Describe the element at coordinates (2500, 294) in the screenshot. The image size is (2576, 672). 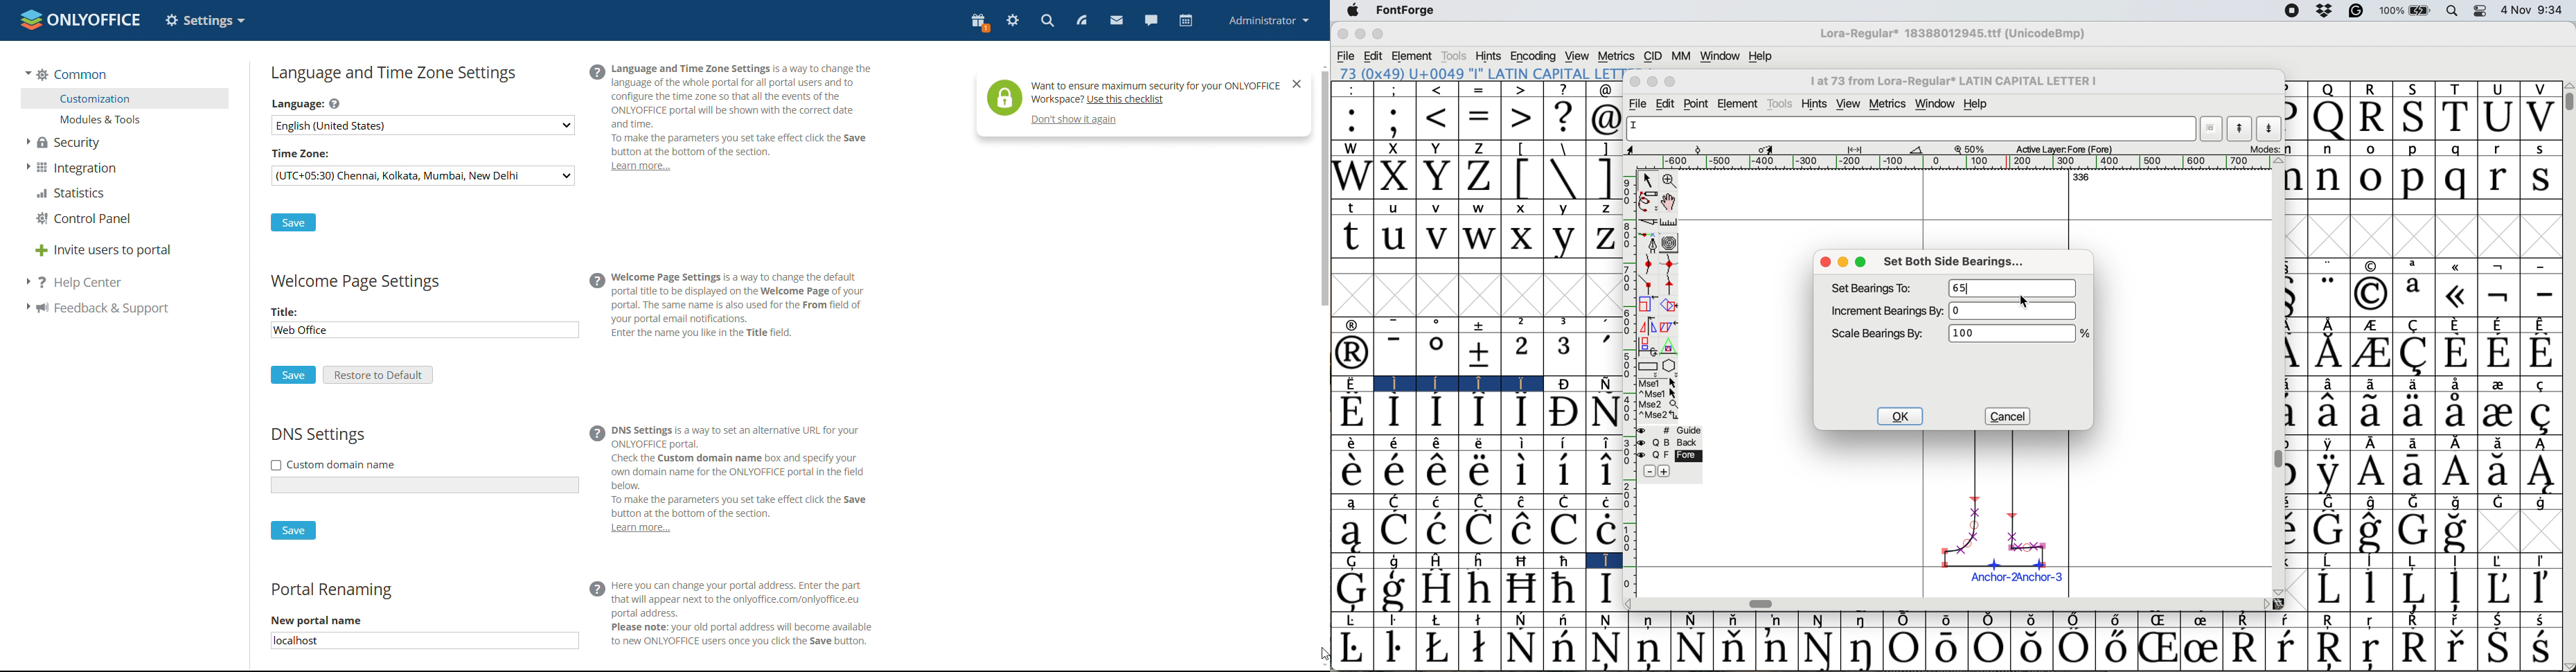
I see `Symbol` at that location.